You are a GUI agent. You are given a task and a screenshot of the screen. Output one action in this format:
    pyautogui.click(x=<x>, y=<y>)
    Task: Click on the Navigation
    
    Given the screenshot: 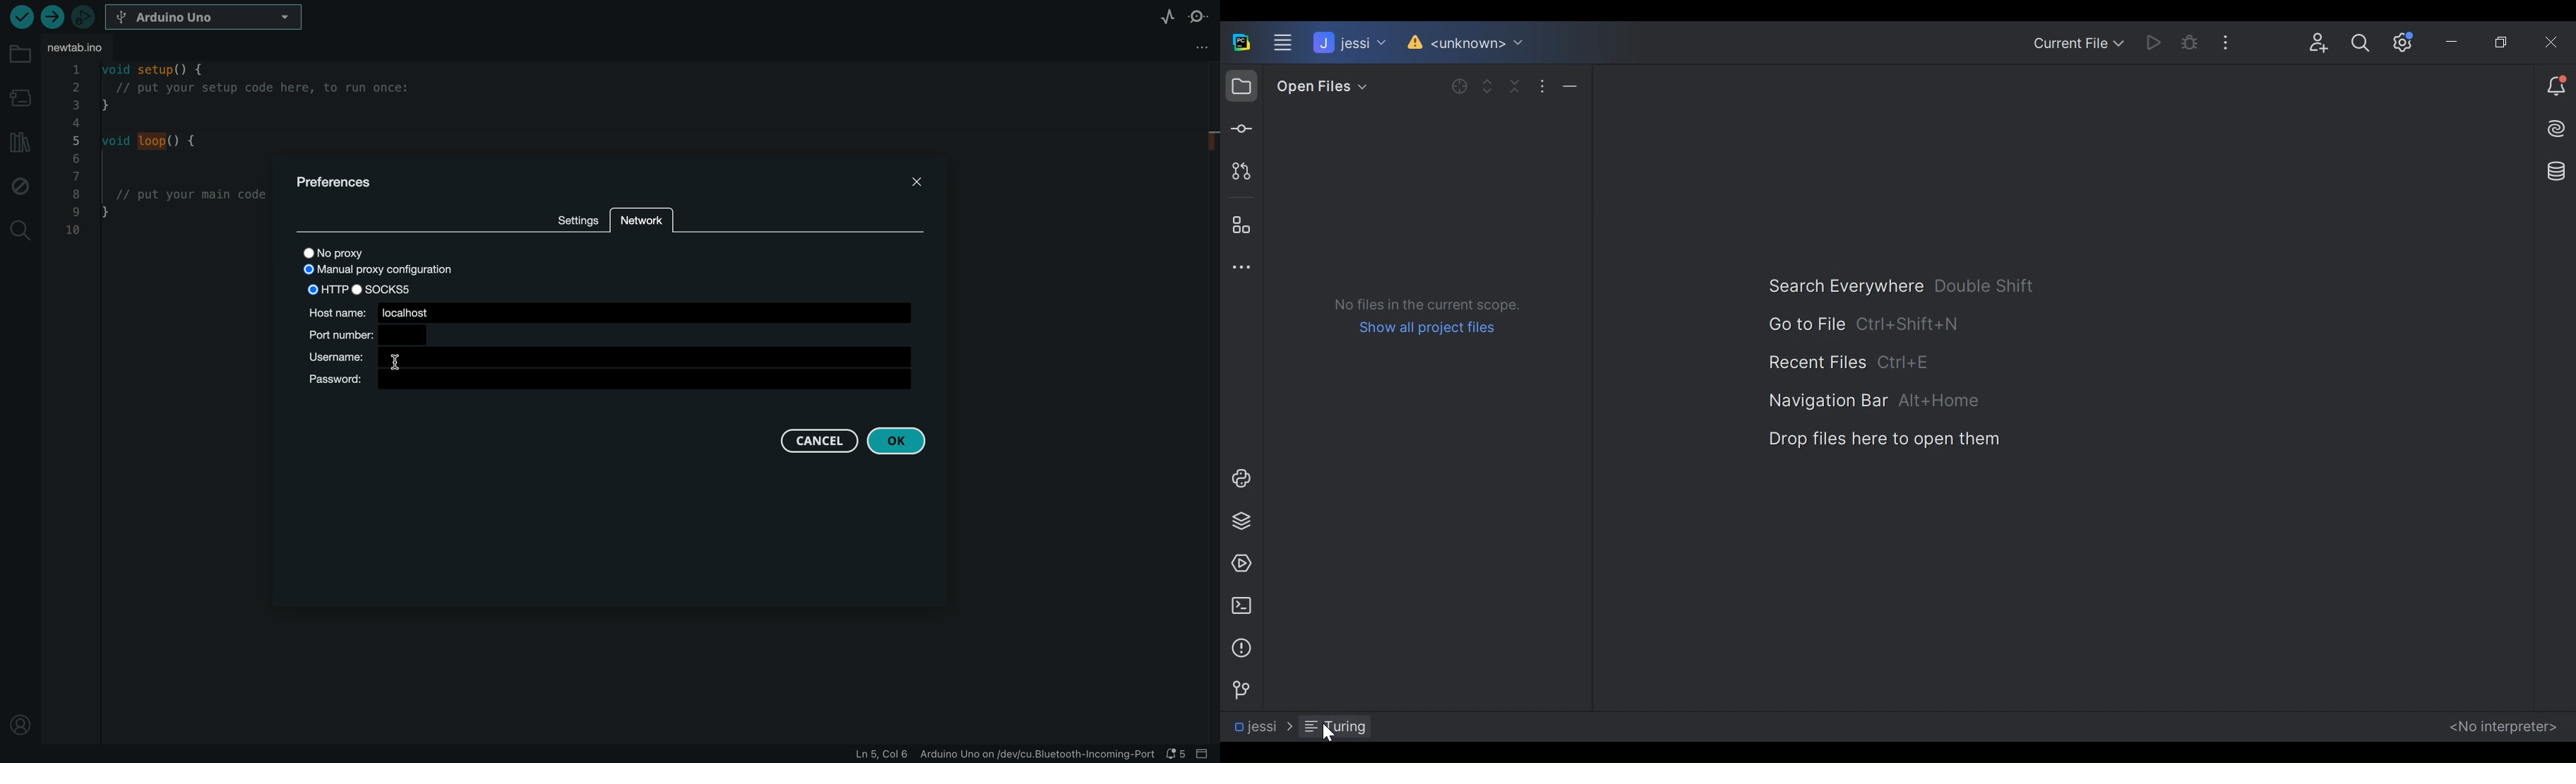 What is the action you would take?
    pyautogui.click(x=1298, y=726)
    